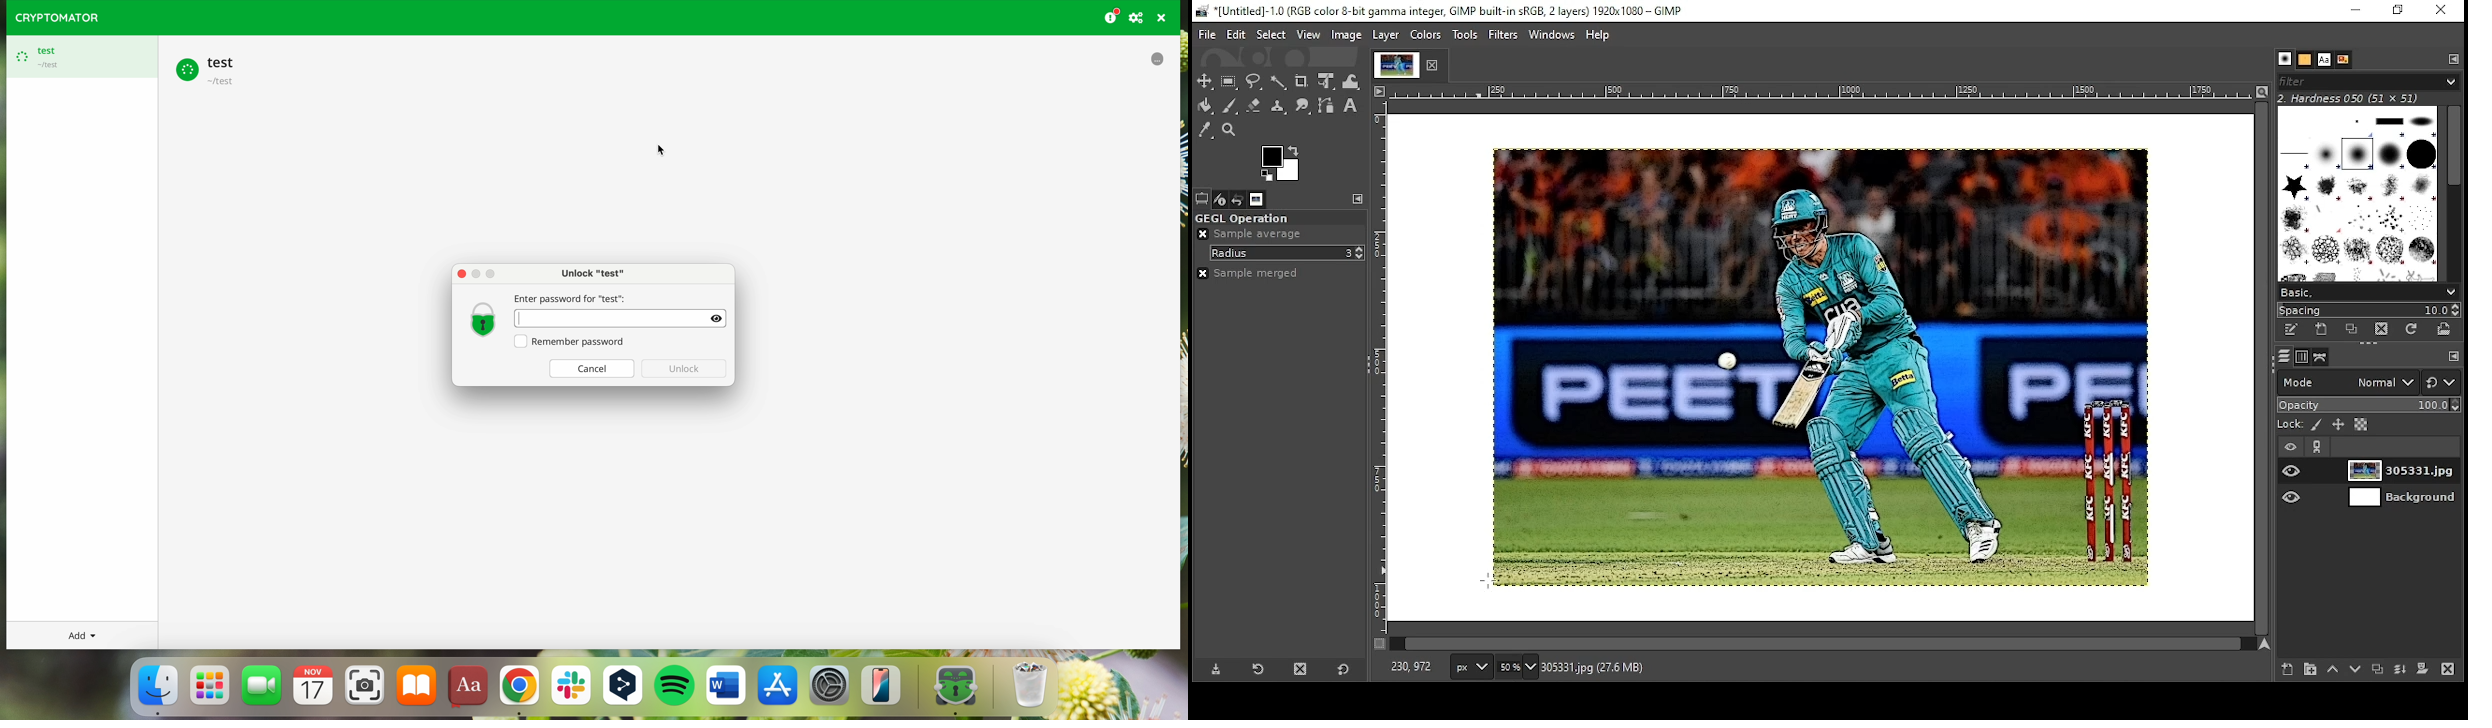  I want to click on color, so click(1280, 164).